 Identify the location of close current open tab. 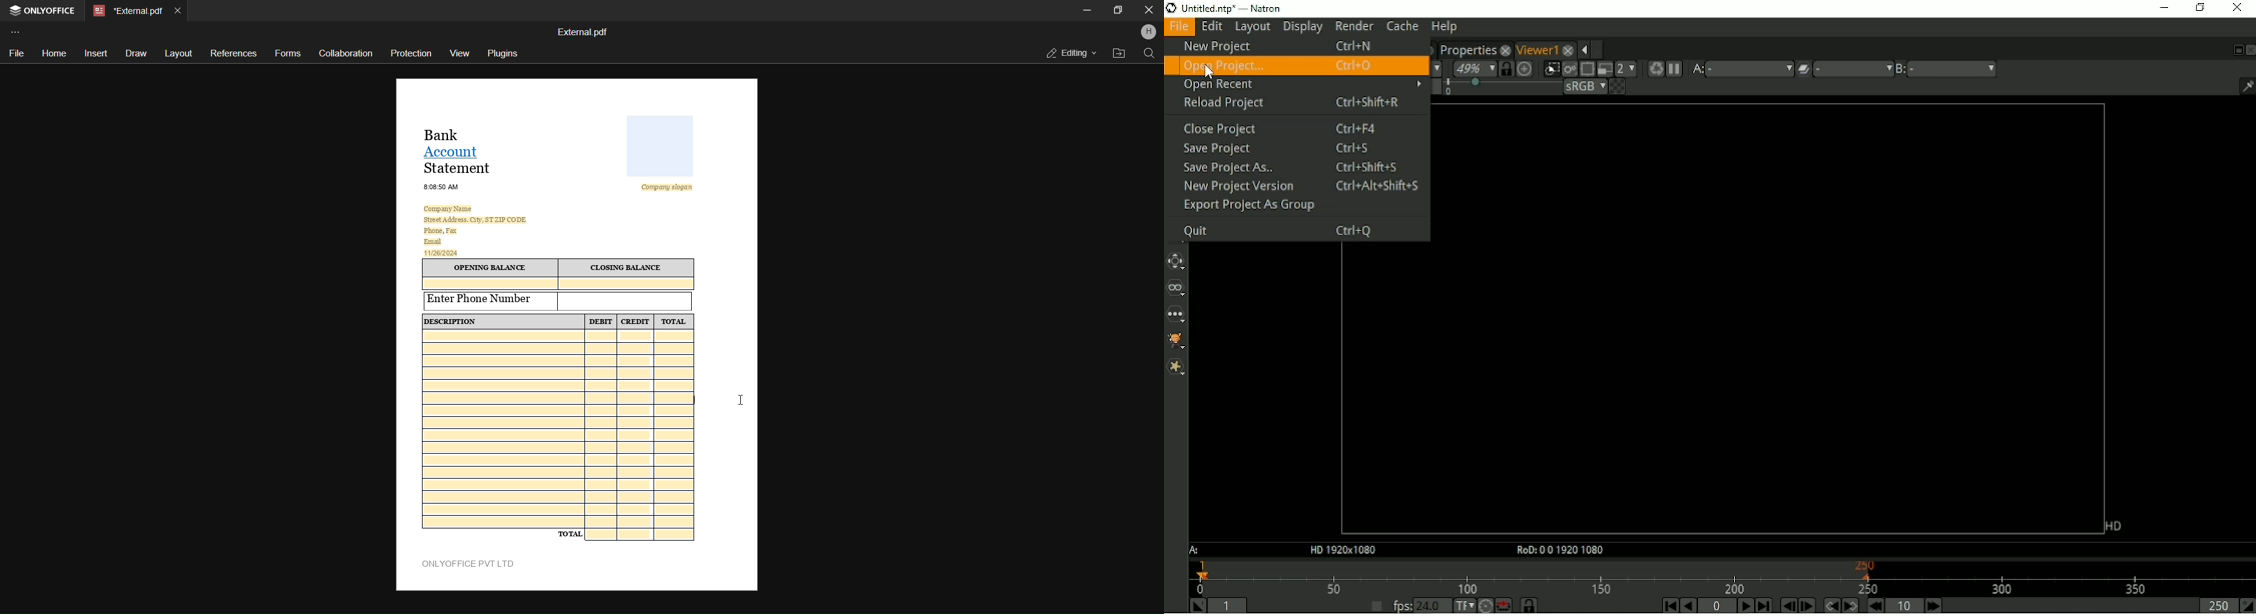
(181, 8).